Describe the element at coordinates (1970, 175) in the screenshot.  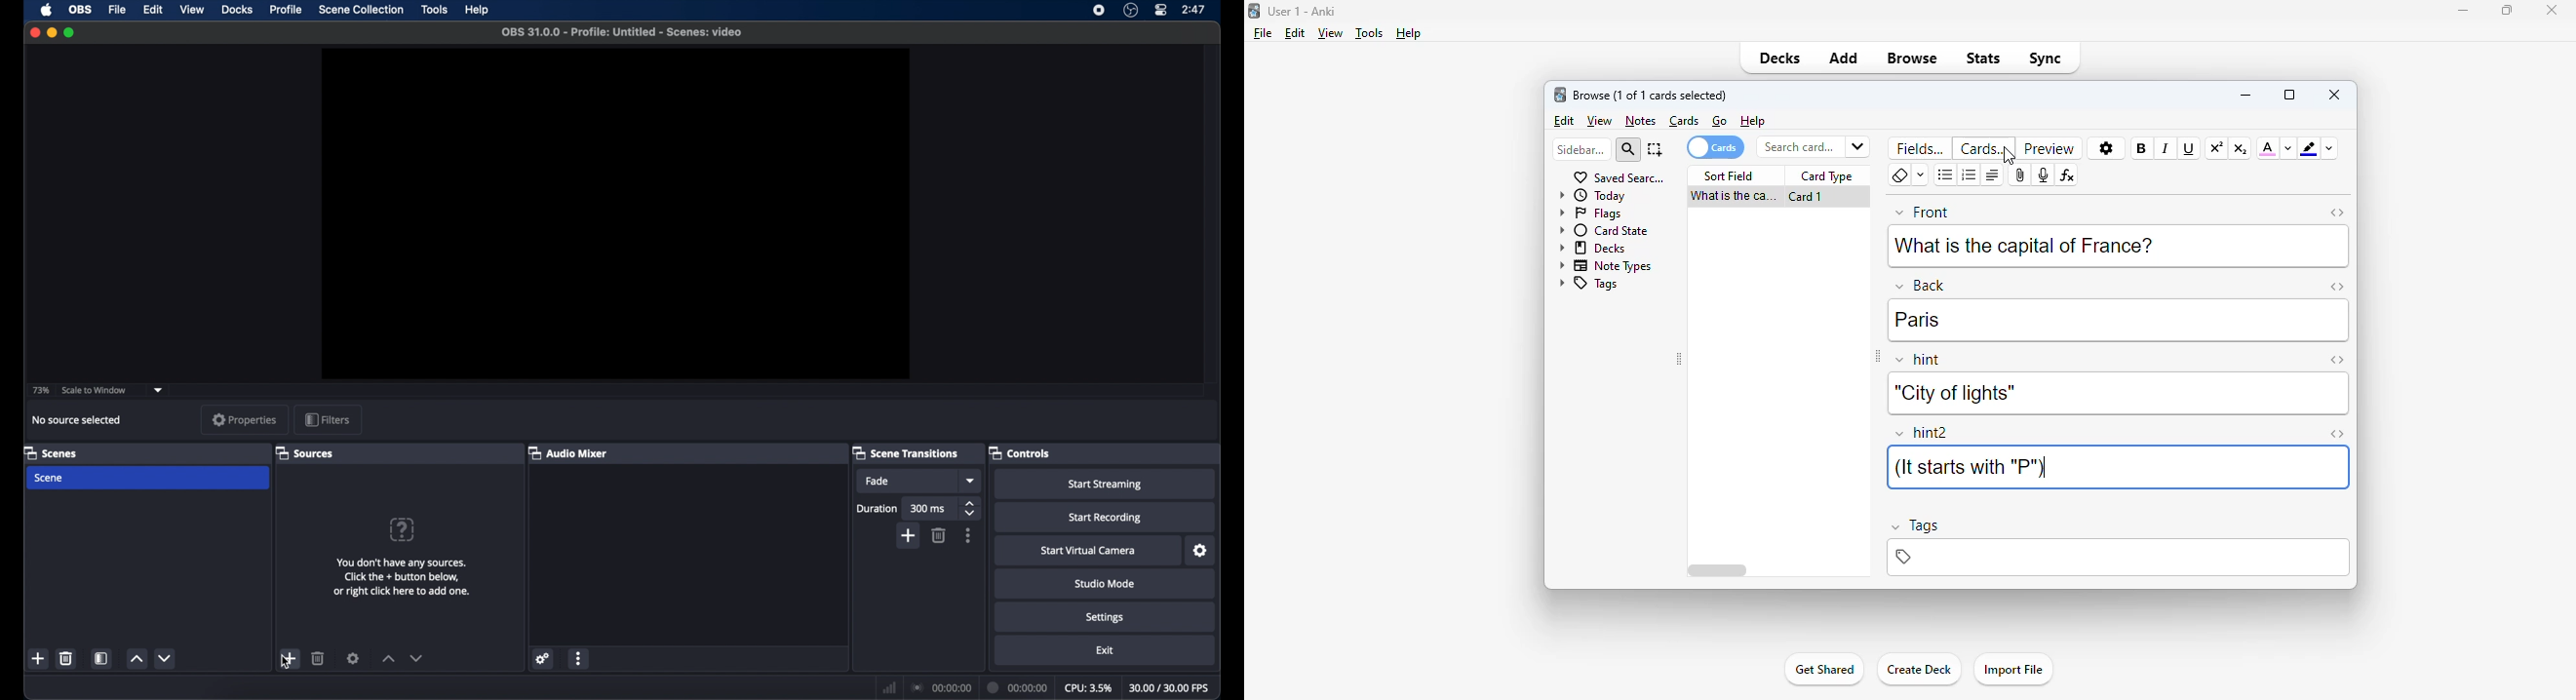
I see `ordered list` at that location.